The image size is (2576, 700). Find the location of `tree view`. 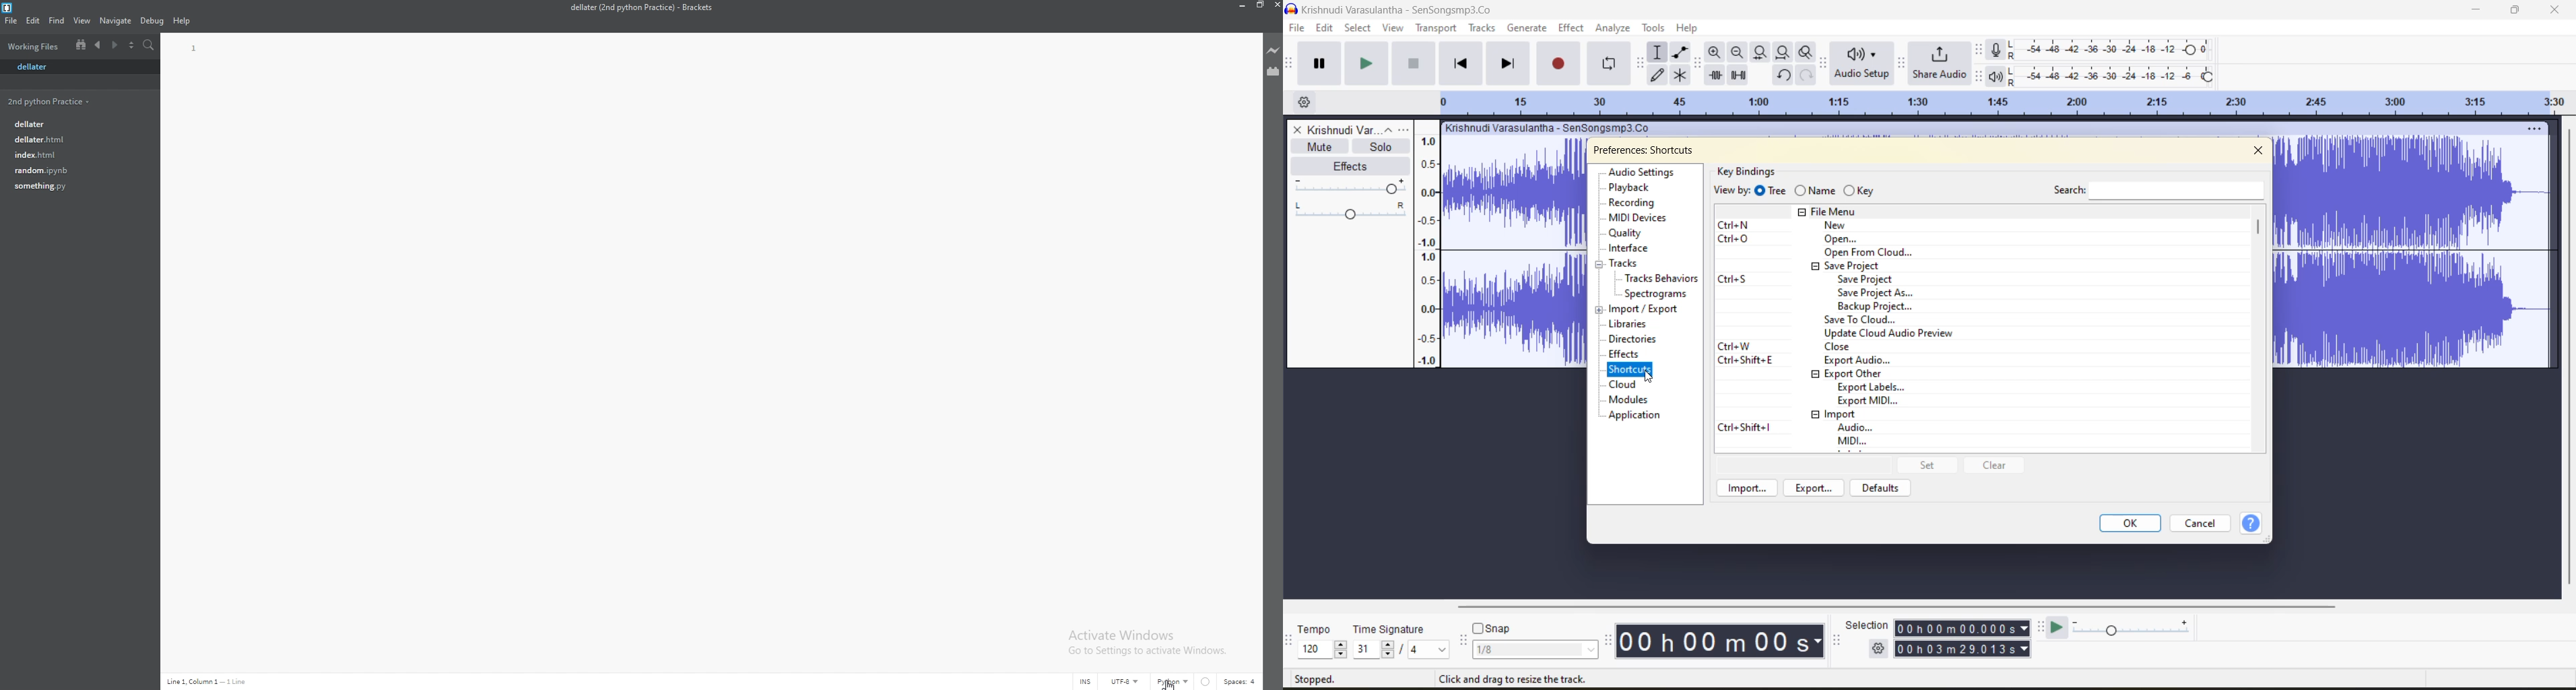

tree view is located at coordinates (81, 44).